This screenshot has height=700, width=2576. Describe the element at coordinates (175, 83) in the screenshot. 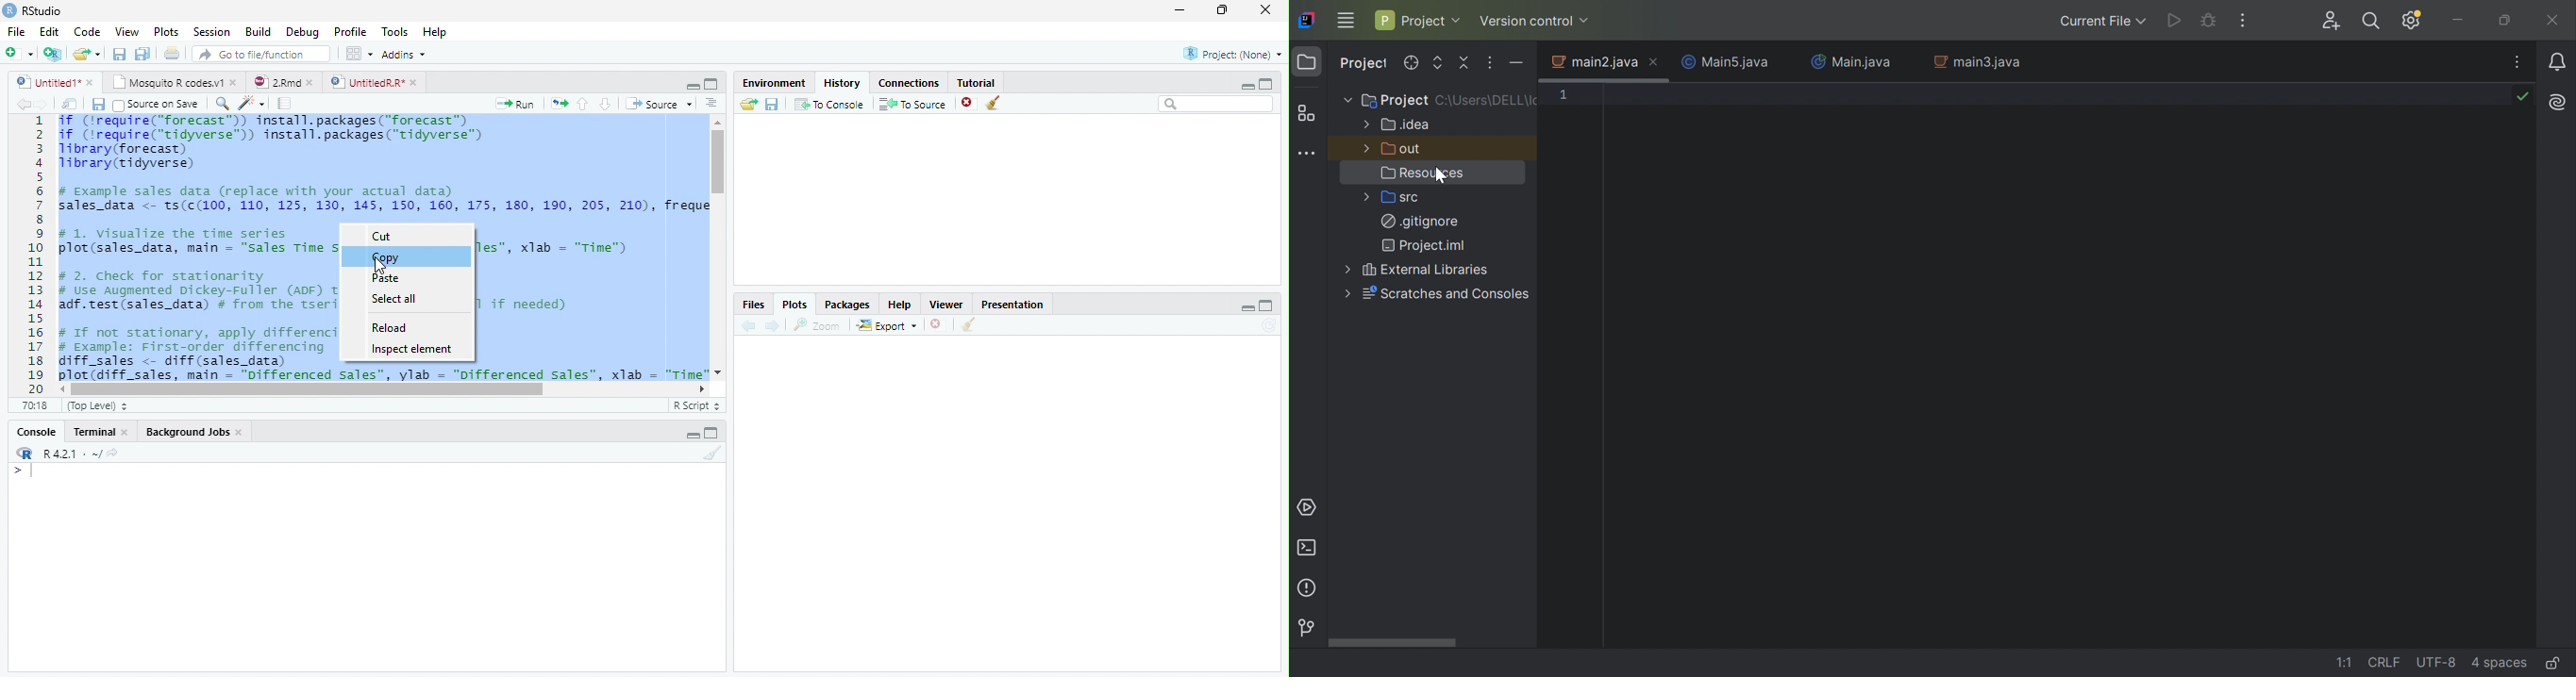

I see `Mosquito R Codes.v1` at that location.